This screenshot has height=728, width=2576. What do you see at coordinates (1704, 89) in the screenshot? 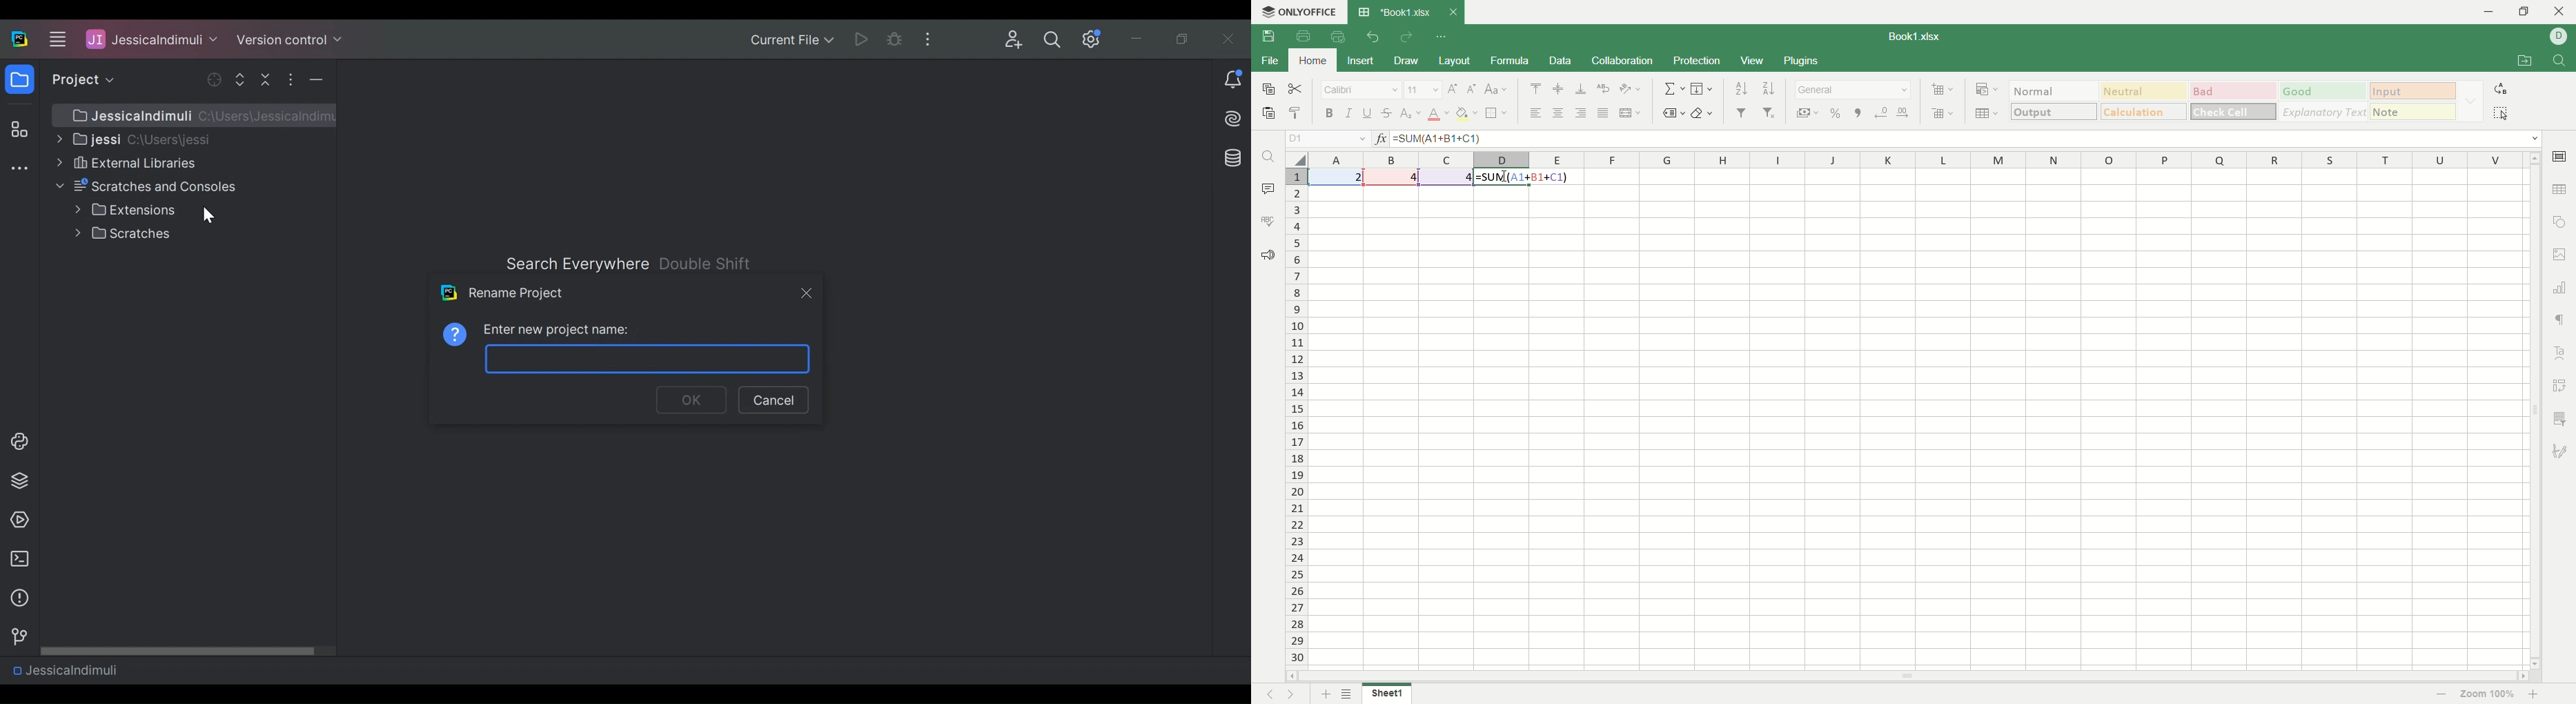
I see `fill` at bounding box center [1704, 89].